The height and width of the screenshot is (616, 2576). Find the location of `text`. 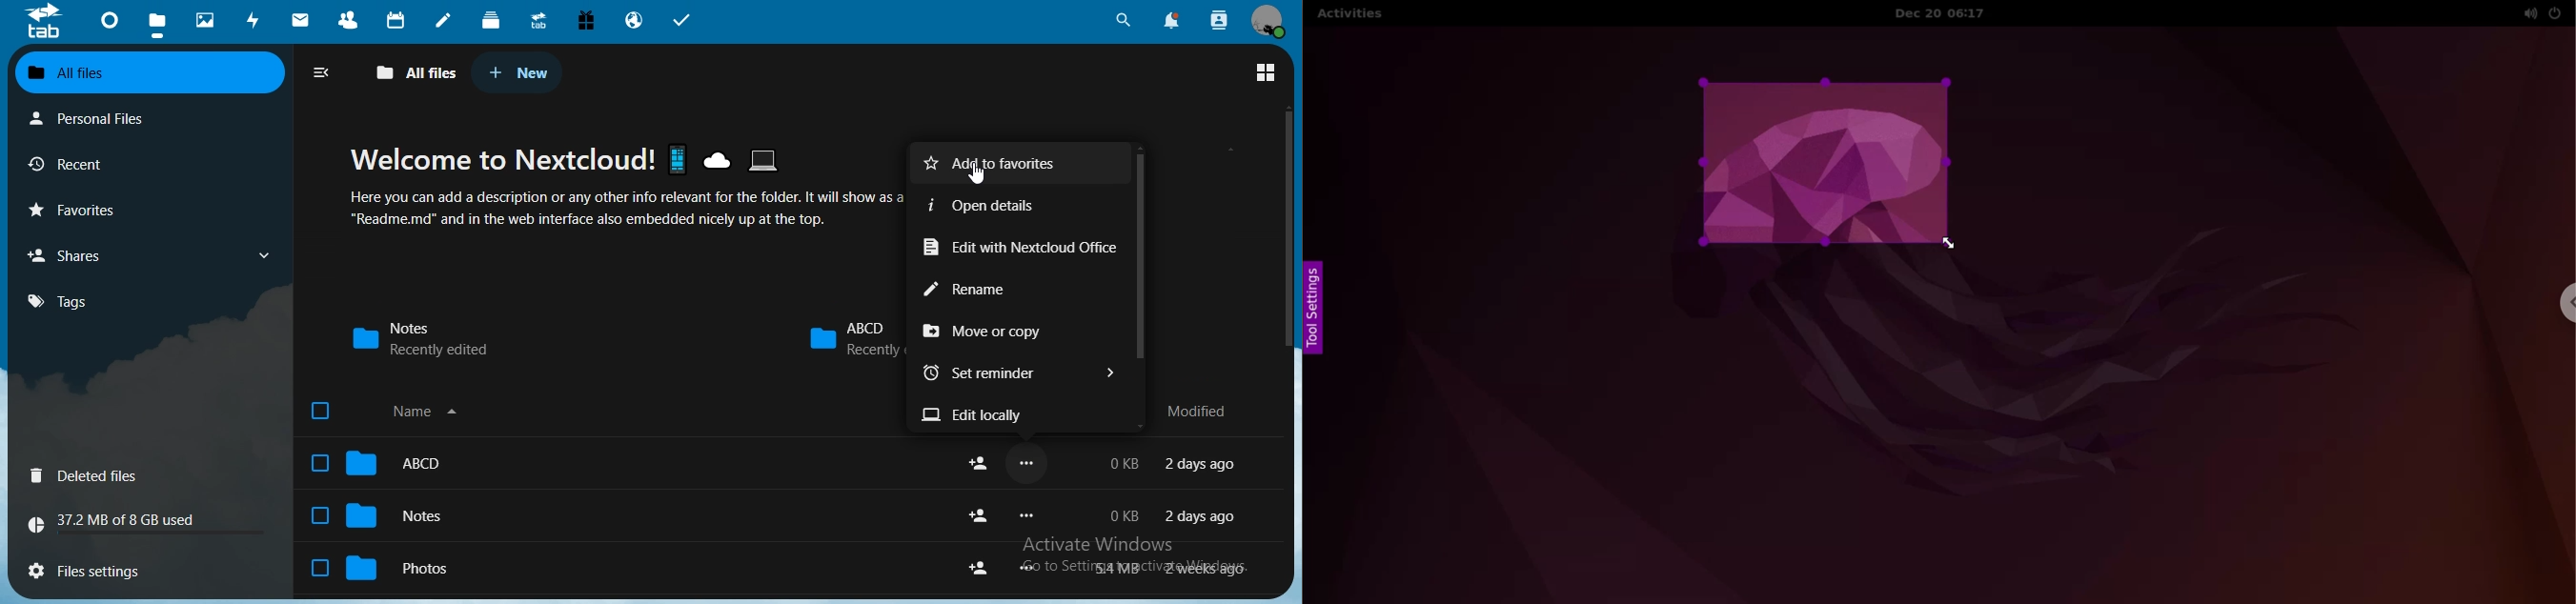

text is located at coordinates (1177, 466).